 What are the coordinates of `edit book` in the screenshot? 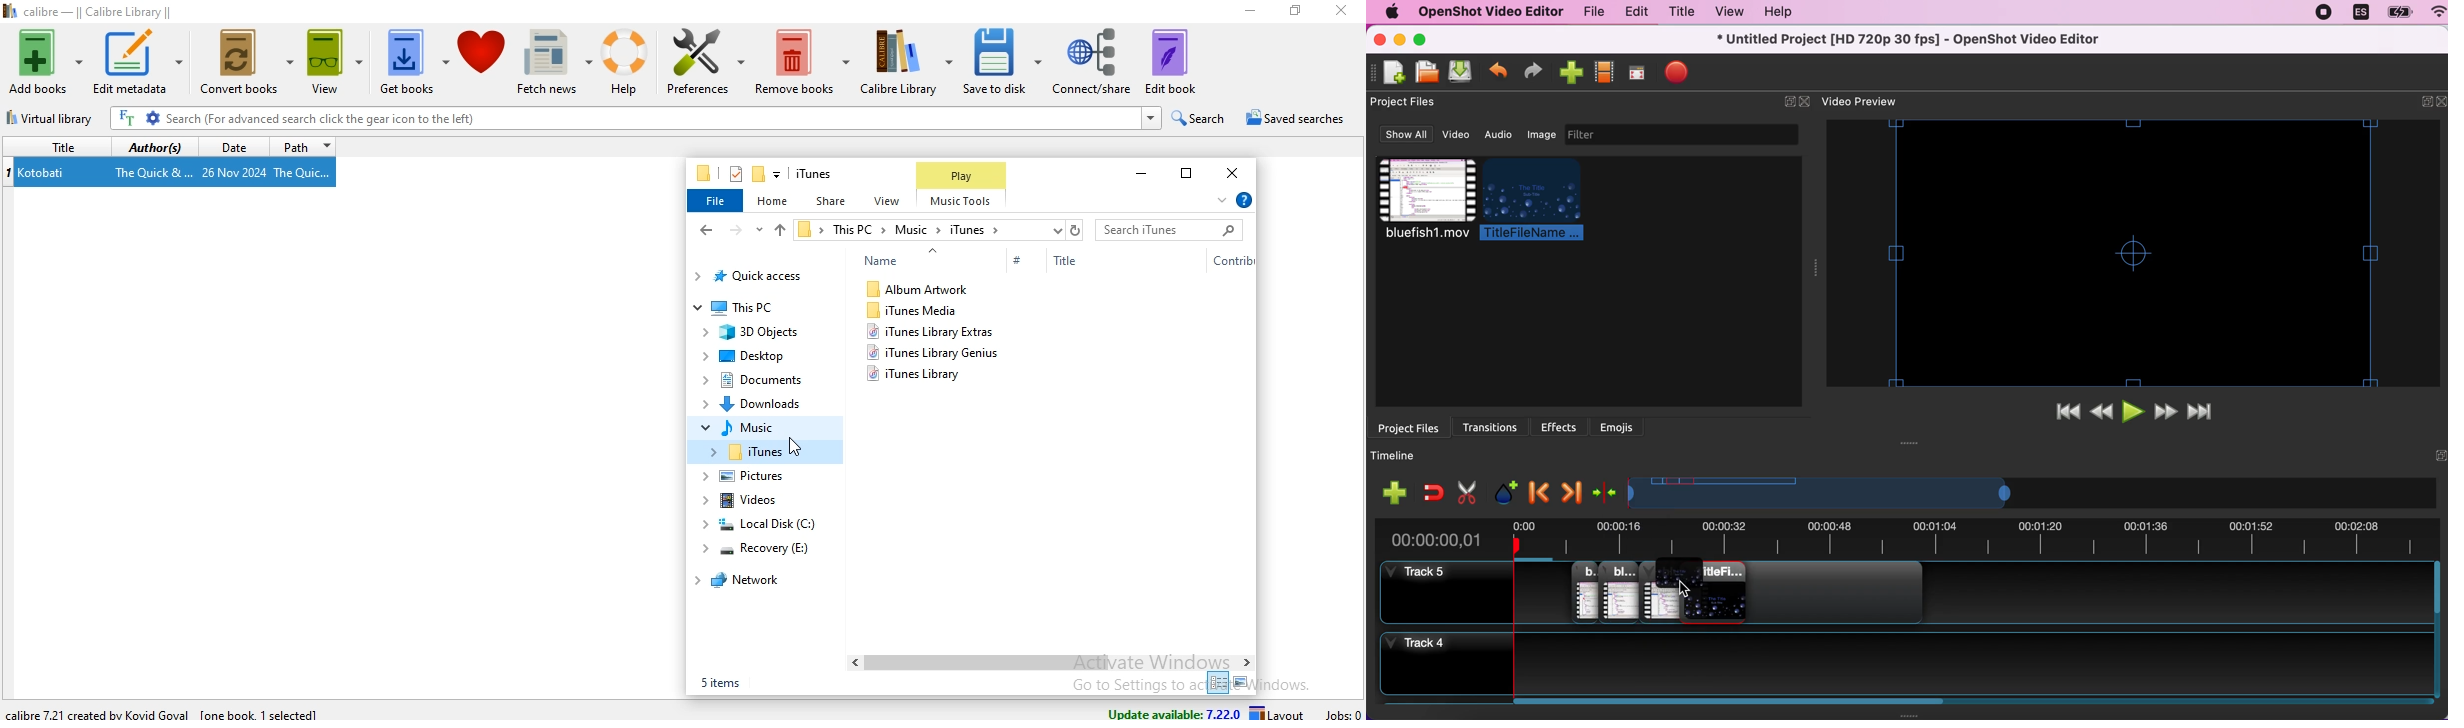 It's located at (1171, 61).